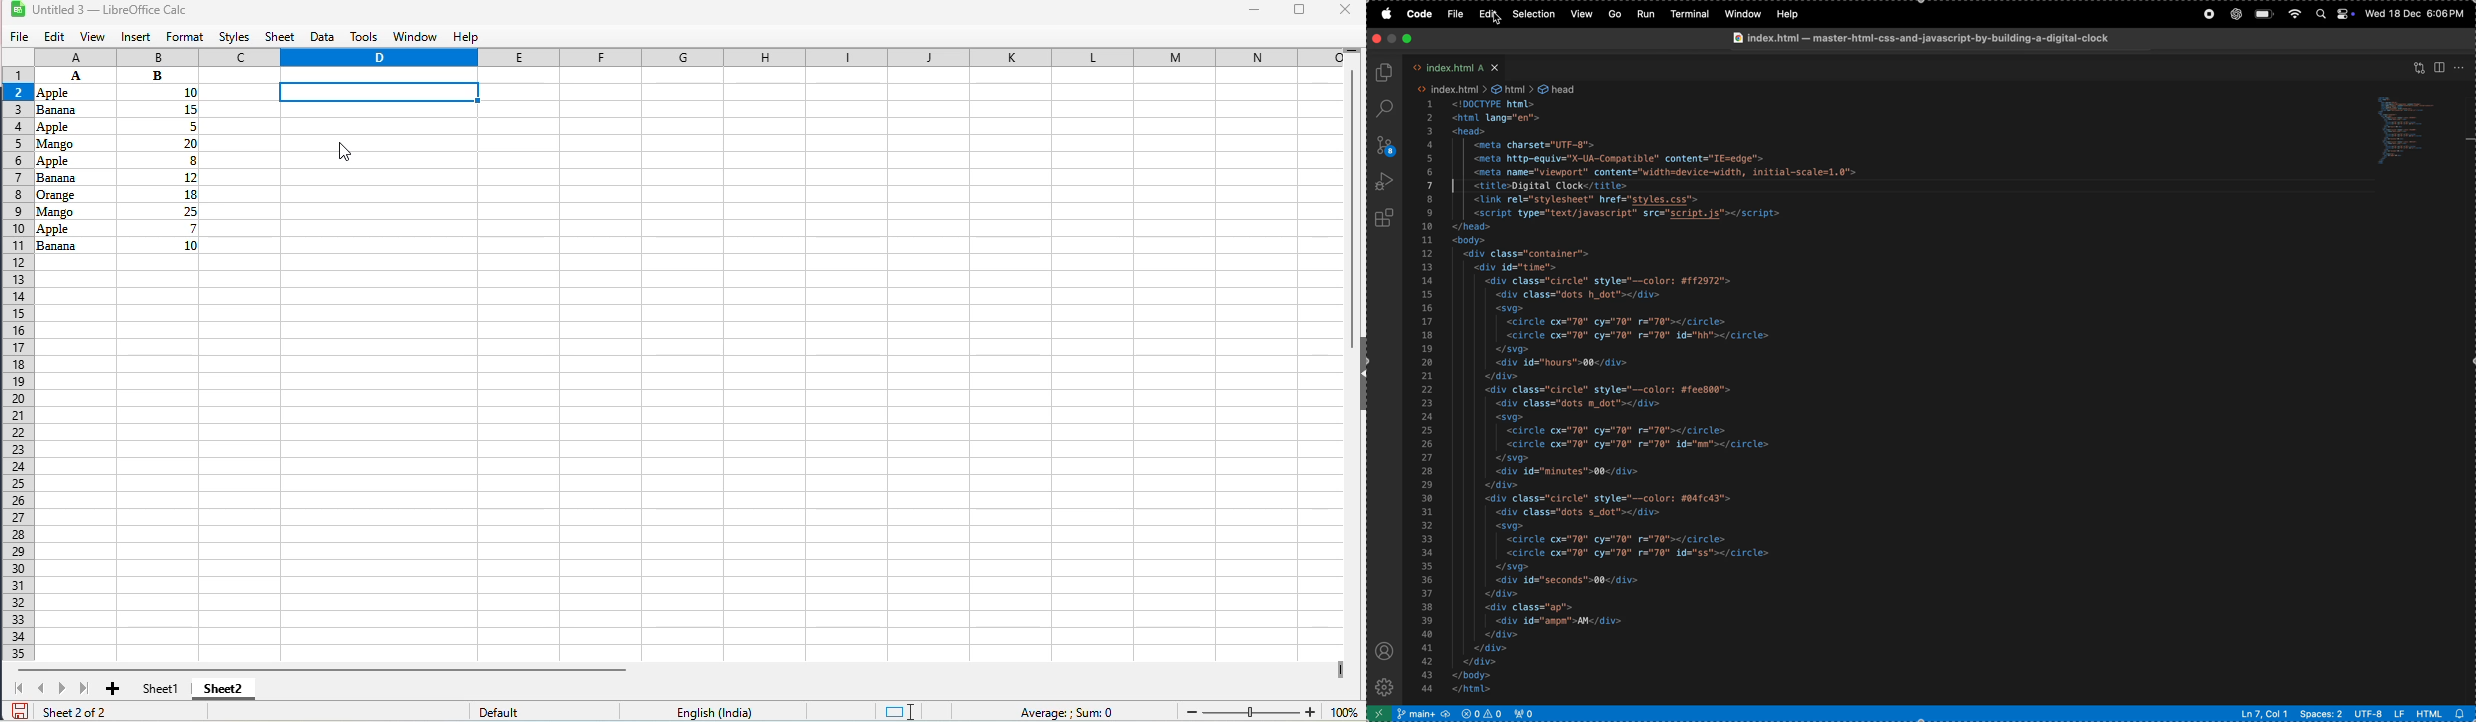 The height and width of the screenshot is (728, 2492). I want to click on columns, so click(692, 57).